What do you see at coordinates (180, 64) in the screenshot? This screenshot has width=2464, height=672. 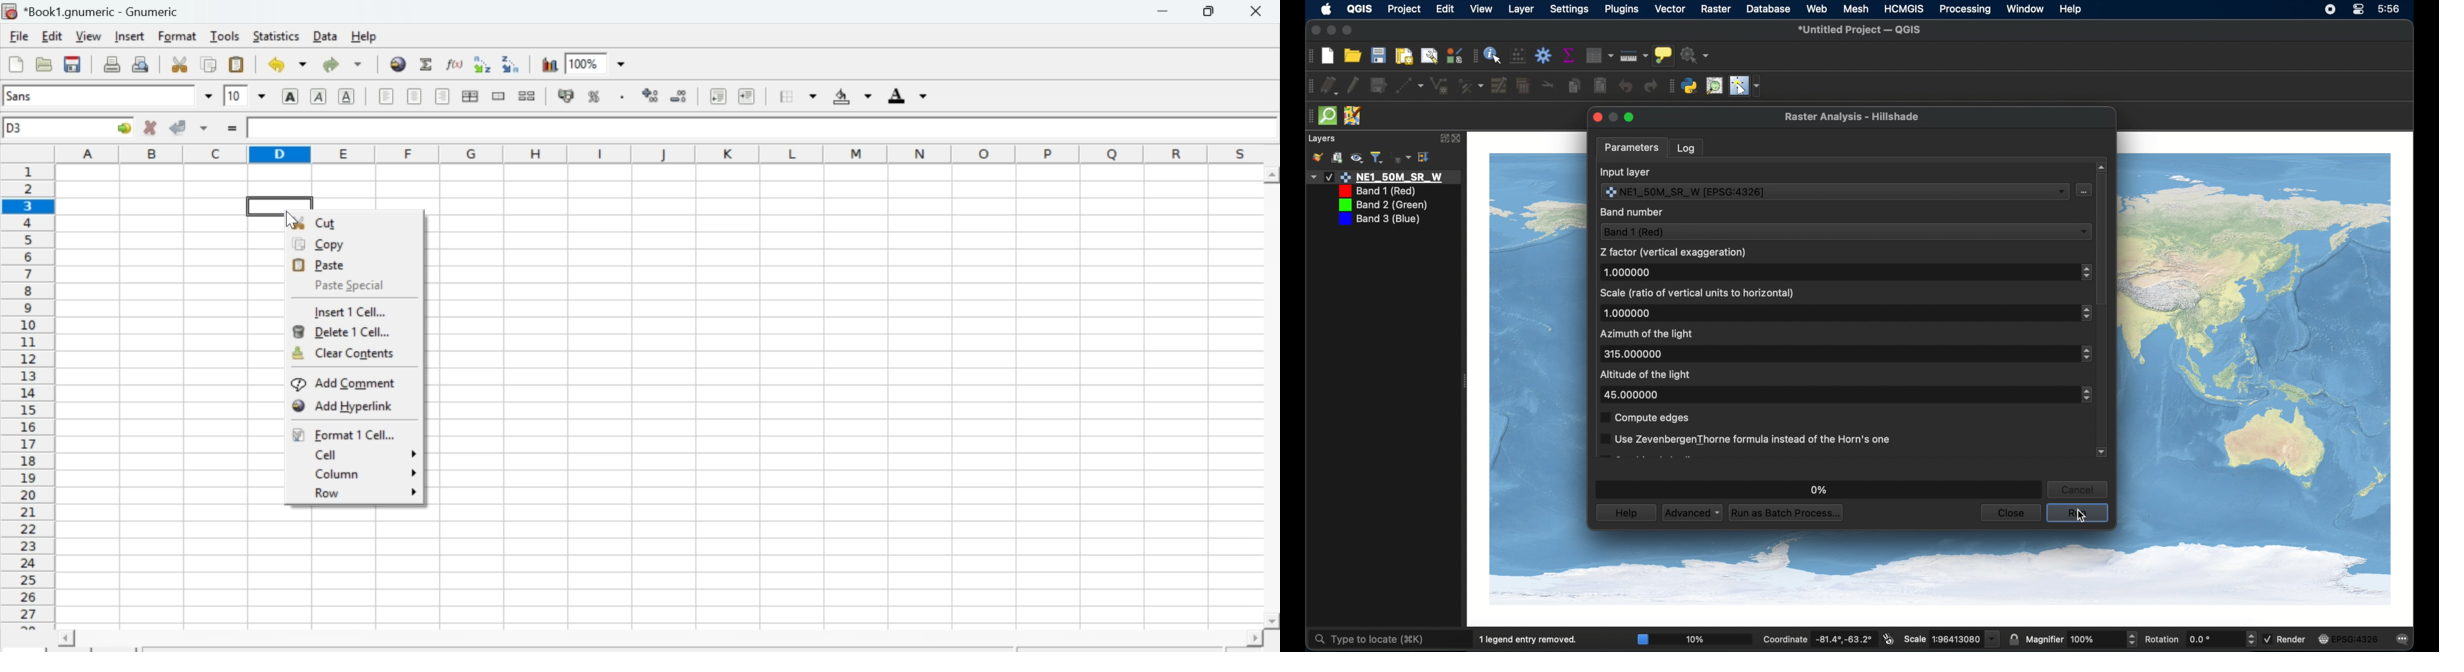 I see `Cut` at bounding box center [180, 64].